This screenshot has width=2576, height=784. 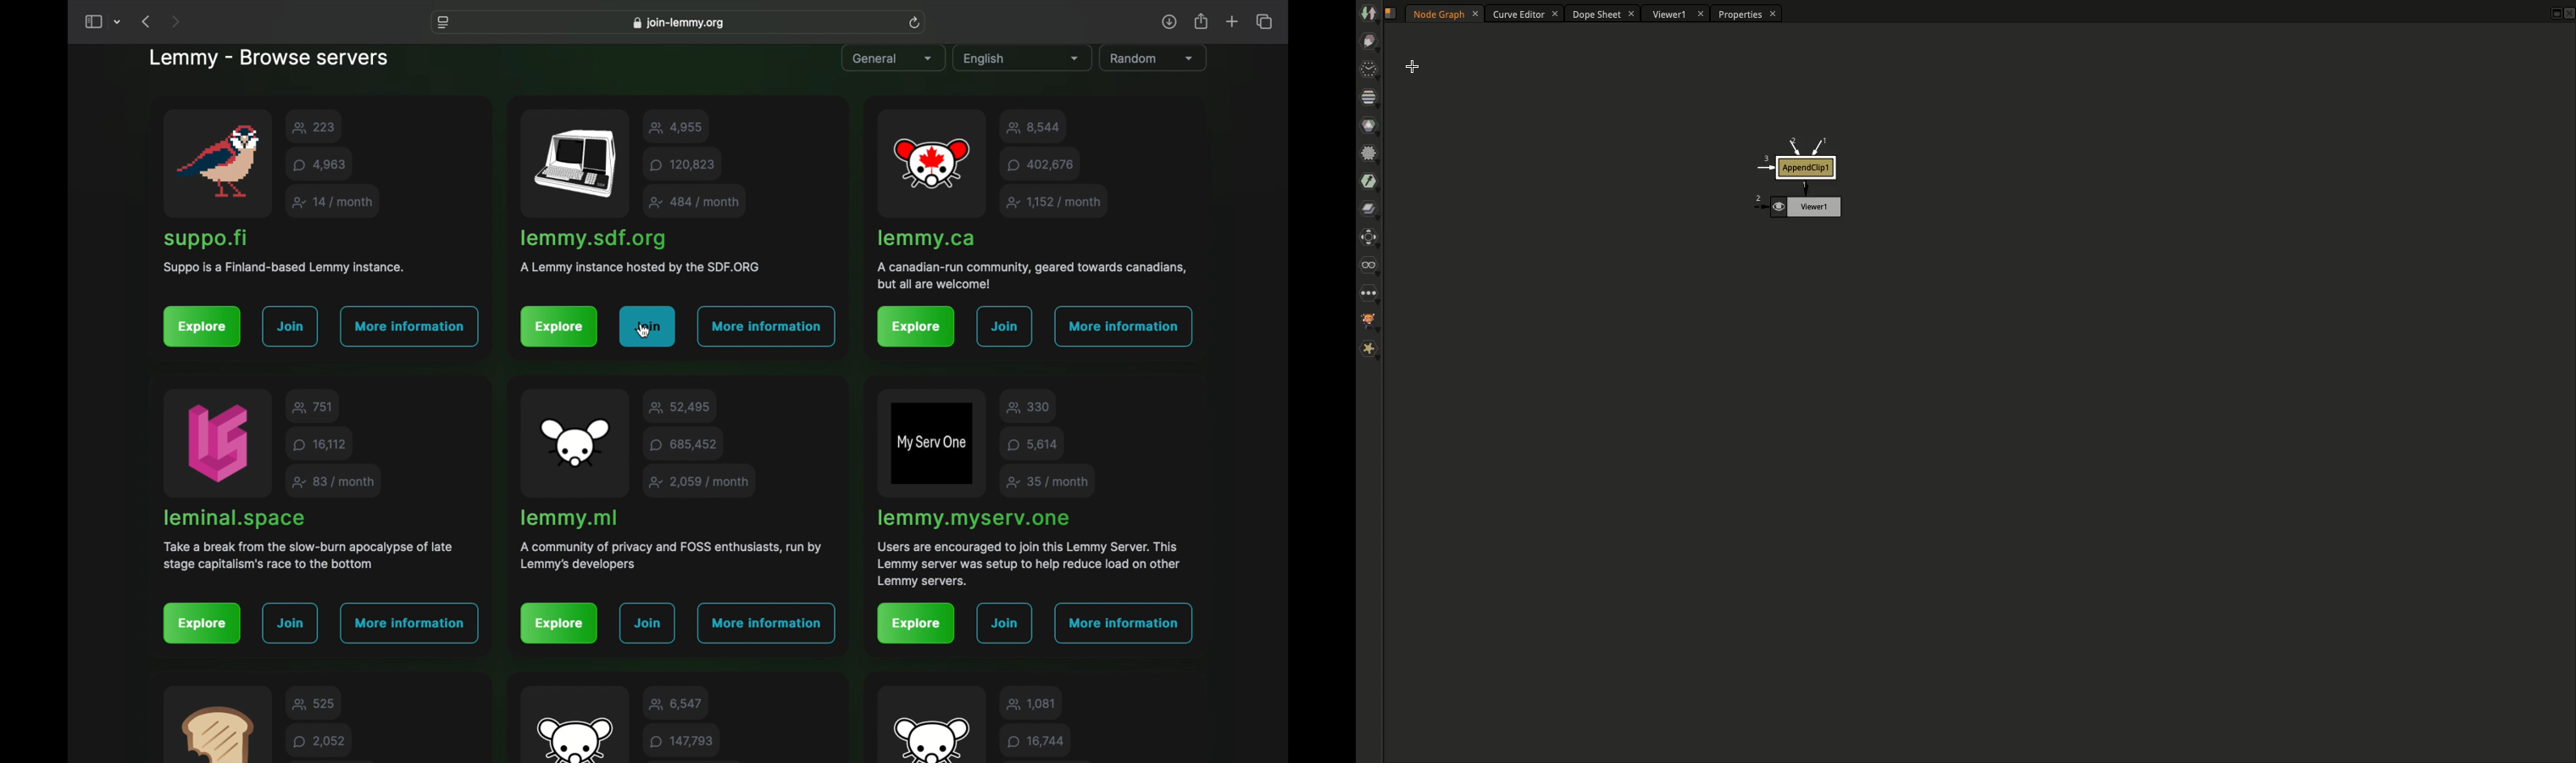 I want to click on random, so click(x=1152, y=58).